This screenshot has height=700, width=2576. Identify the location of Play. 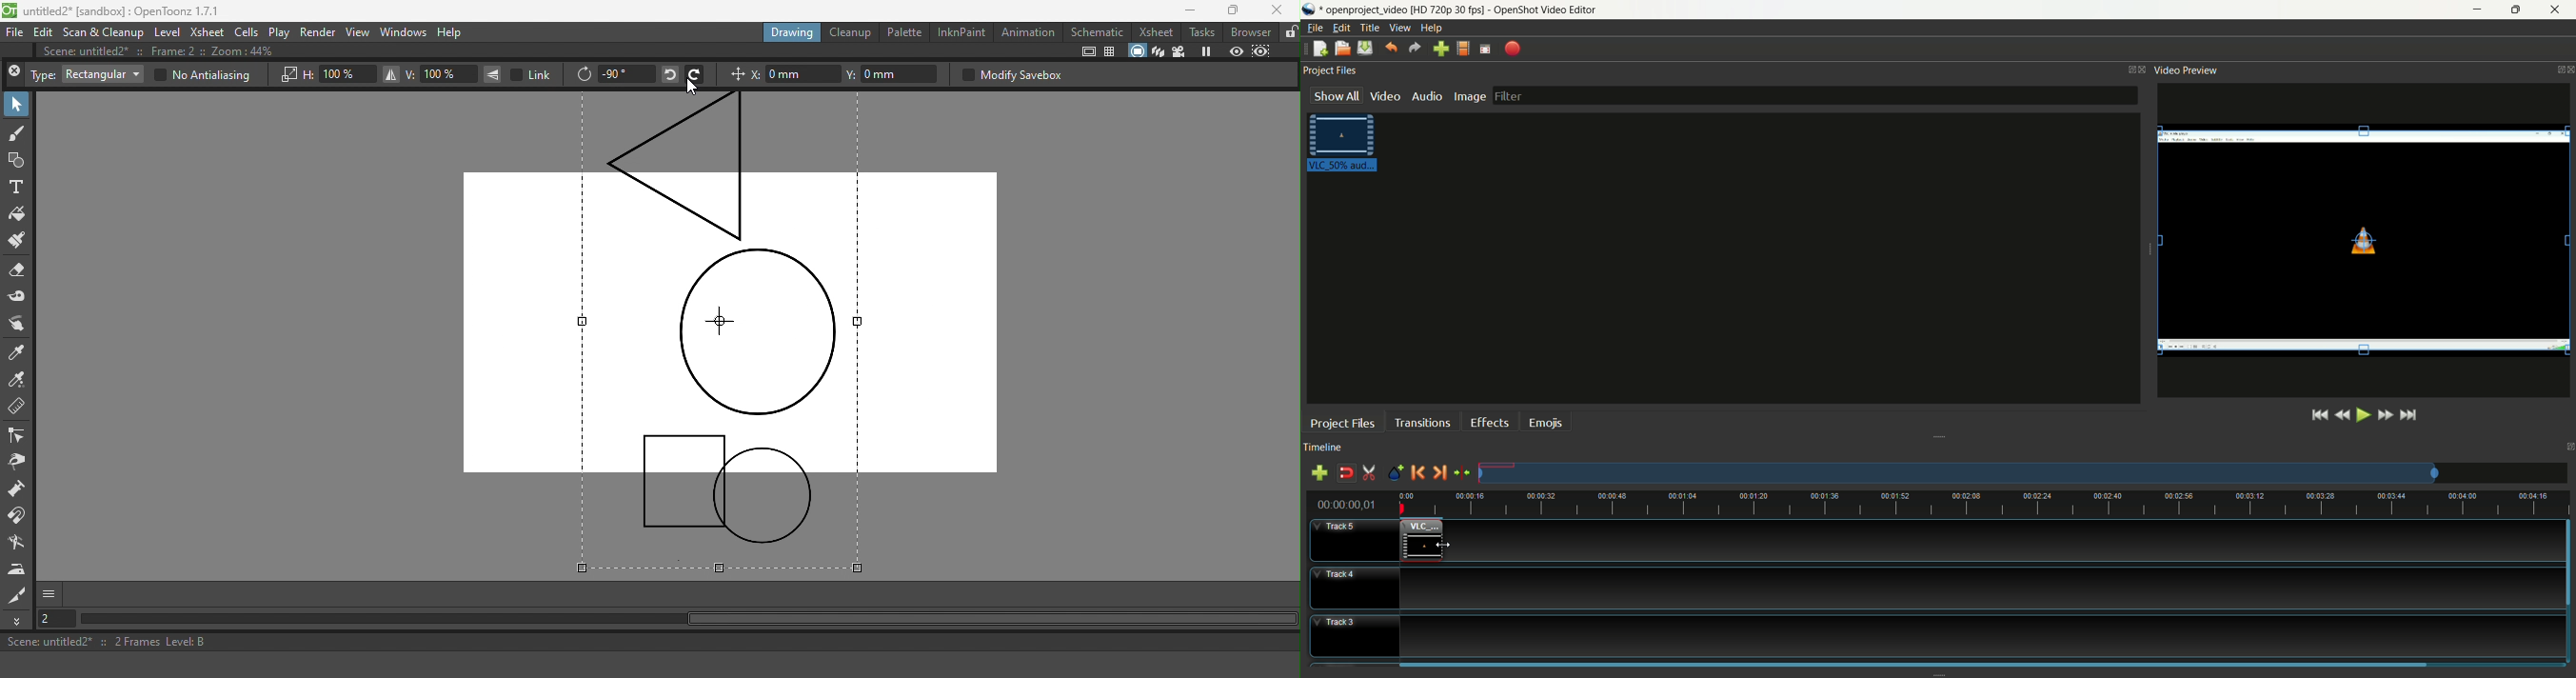
(280, 32).